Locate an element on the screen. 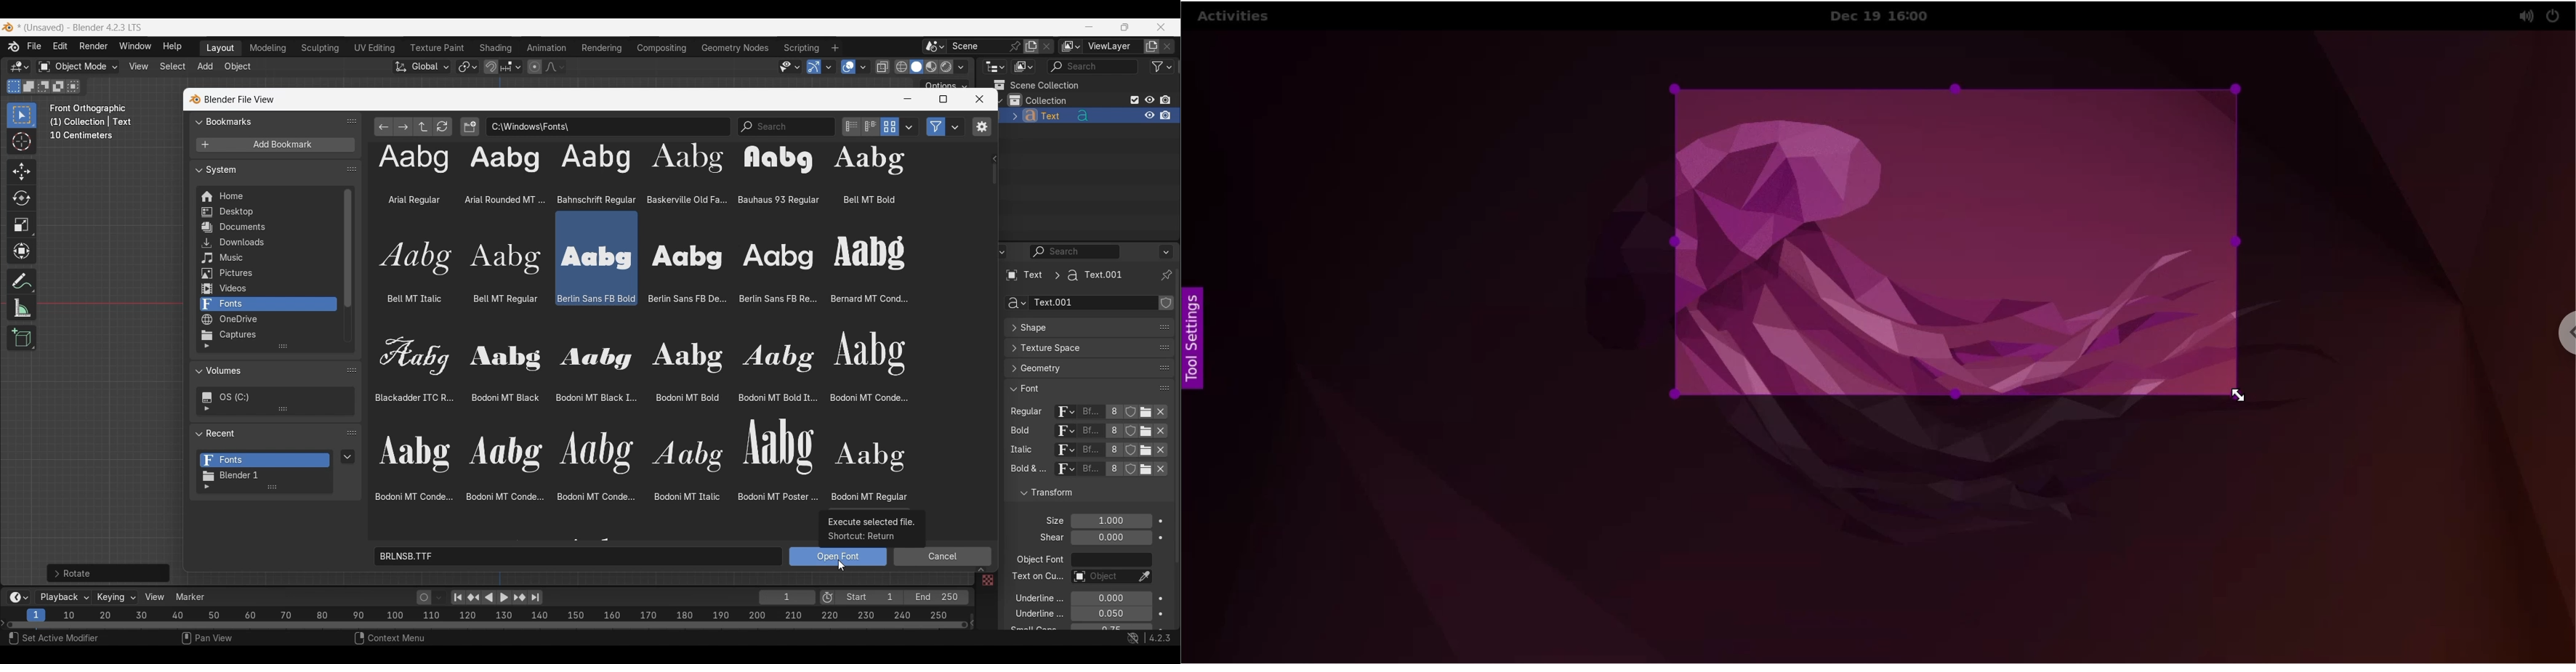 Image resolution: width=2576 pixels, height=672 pixels. Display number of users of this data for respective attribute is located at coordinates (1113, 413).